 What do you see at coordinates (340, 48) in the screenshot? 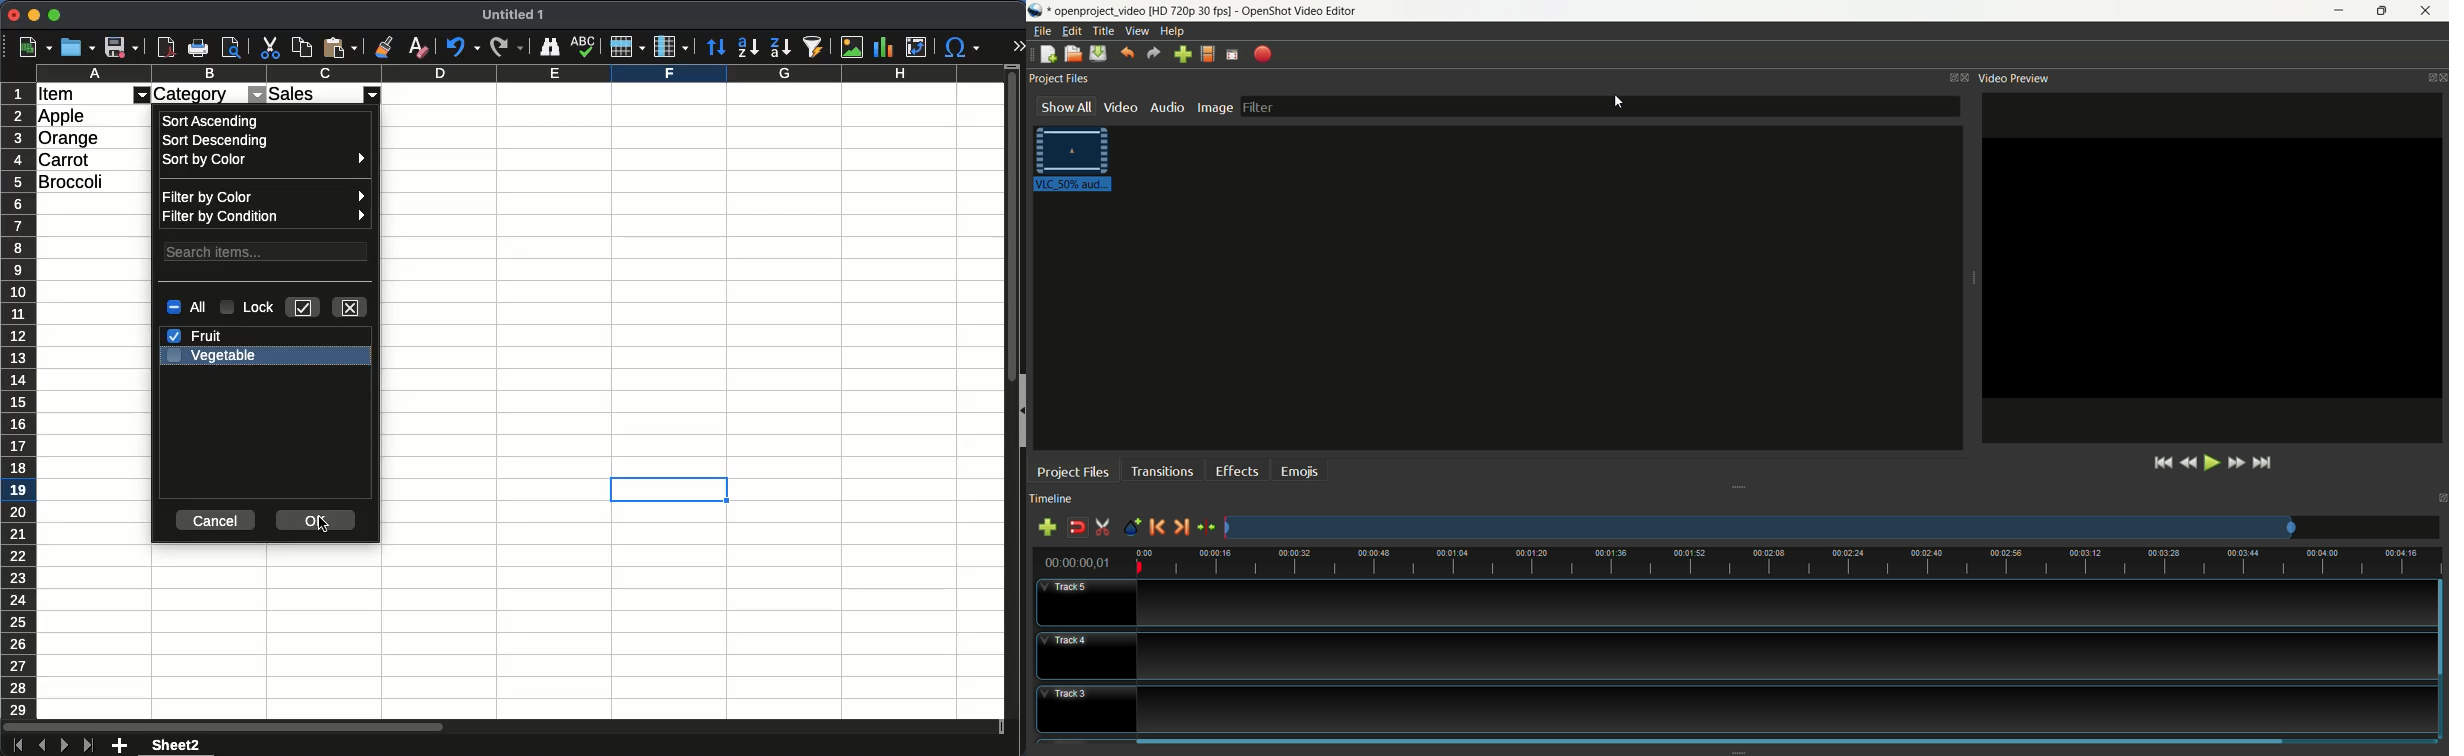
I see `paste` at bounding box center [340, 48].